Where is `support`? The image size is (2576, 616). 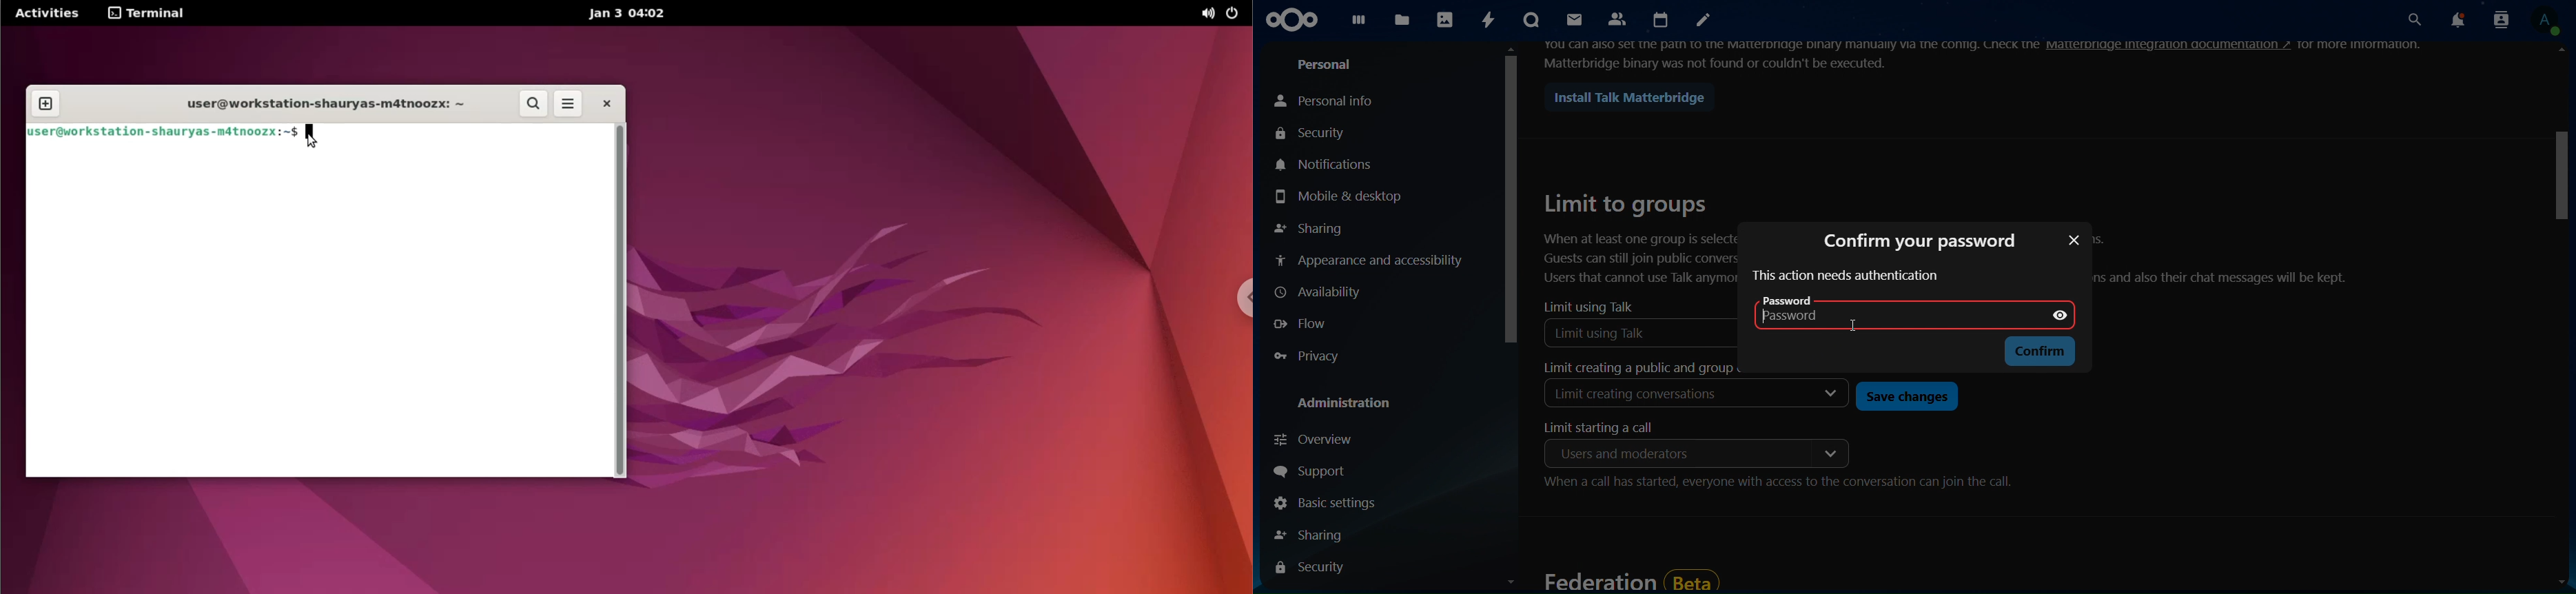 support is located at coordinates (1320, 473).